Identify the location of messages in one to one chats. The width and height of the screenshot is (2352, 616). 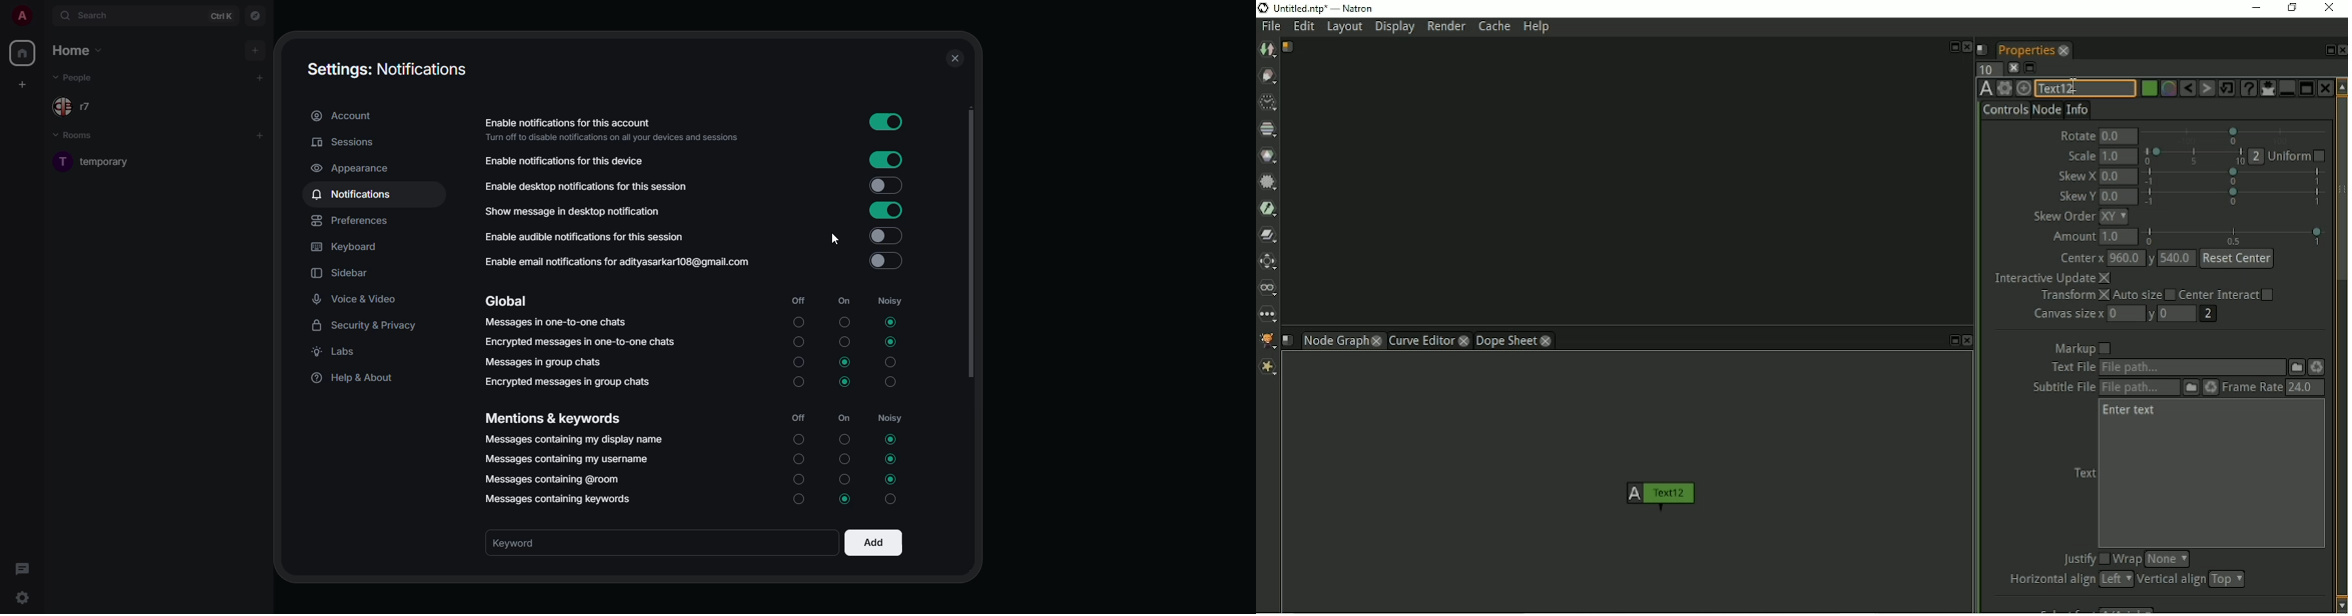
(555, 321).